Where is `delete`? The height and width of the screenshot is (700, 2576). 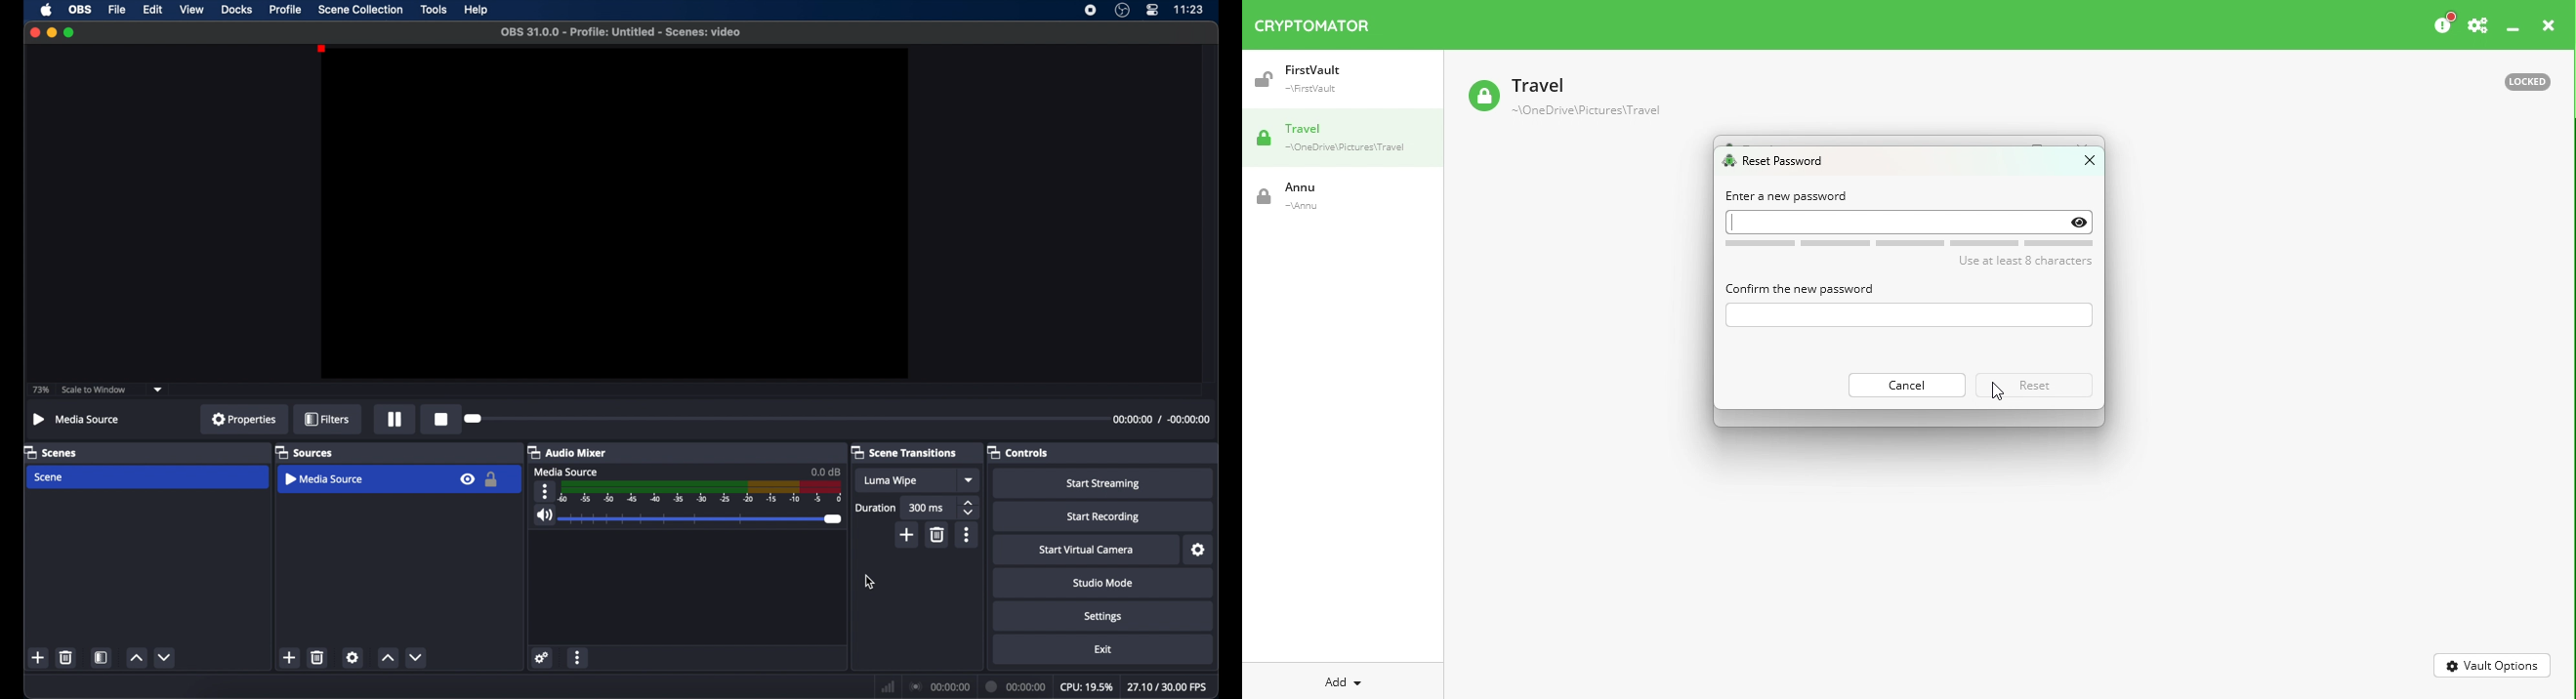 delete is located at coordinates (937, 535).